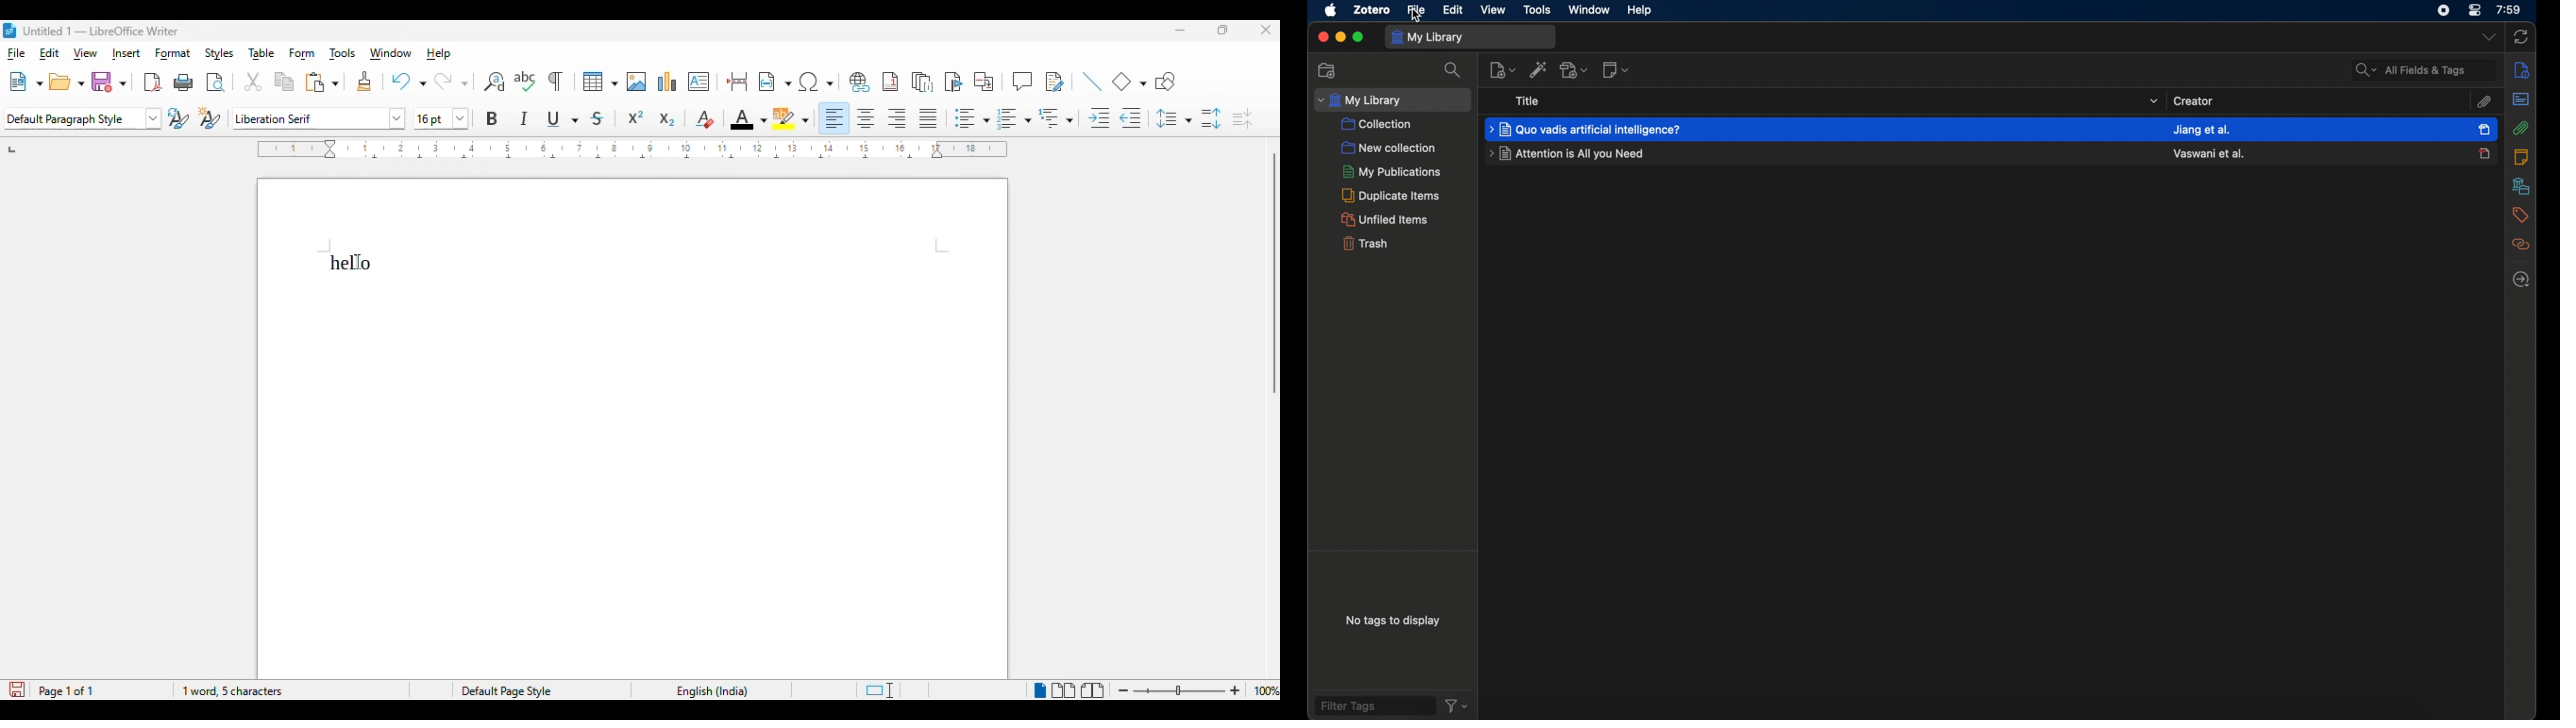 Image resolution: width=2576 pixels, height=728 pixels. Describe the element at coordinates (1056, 118) in the screenshot. I see `select outline format` at that location.